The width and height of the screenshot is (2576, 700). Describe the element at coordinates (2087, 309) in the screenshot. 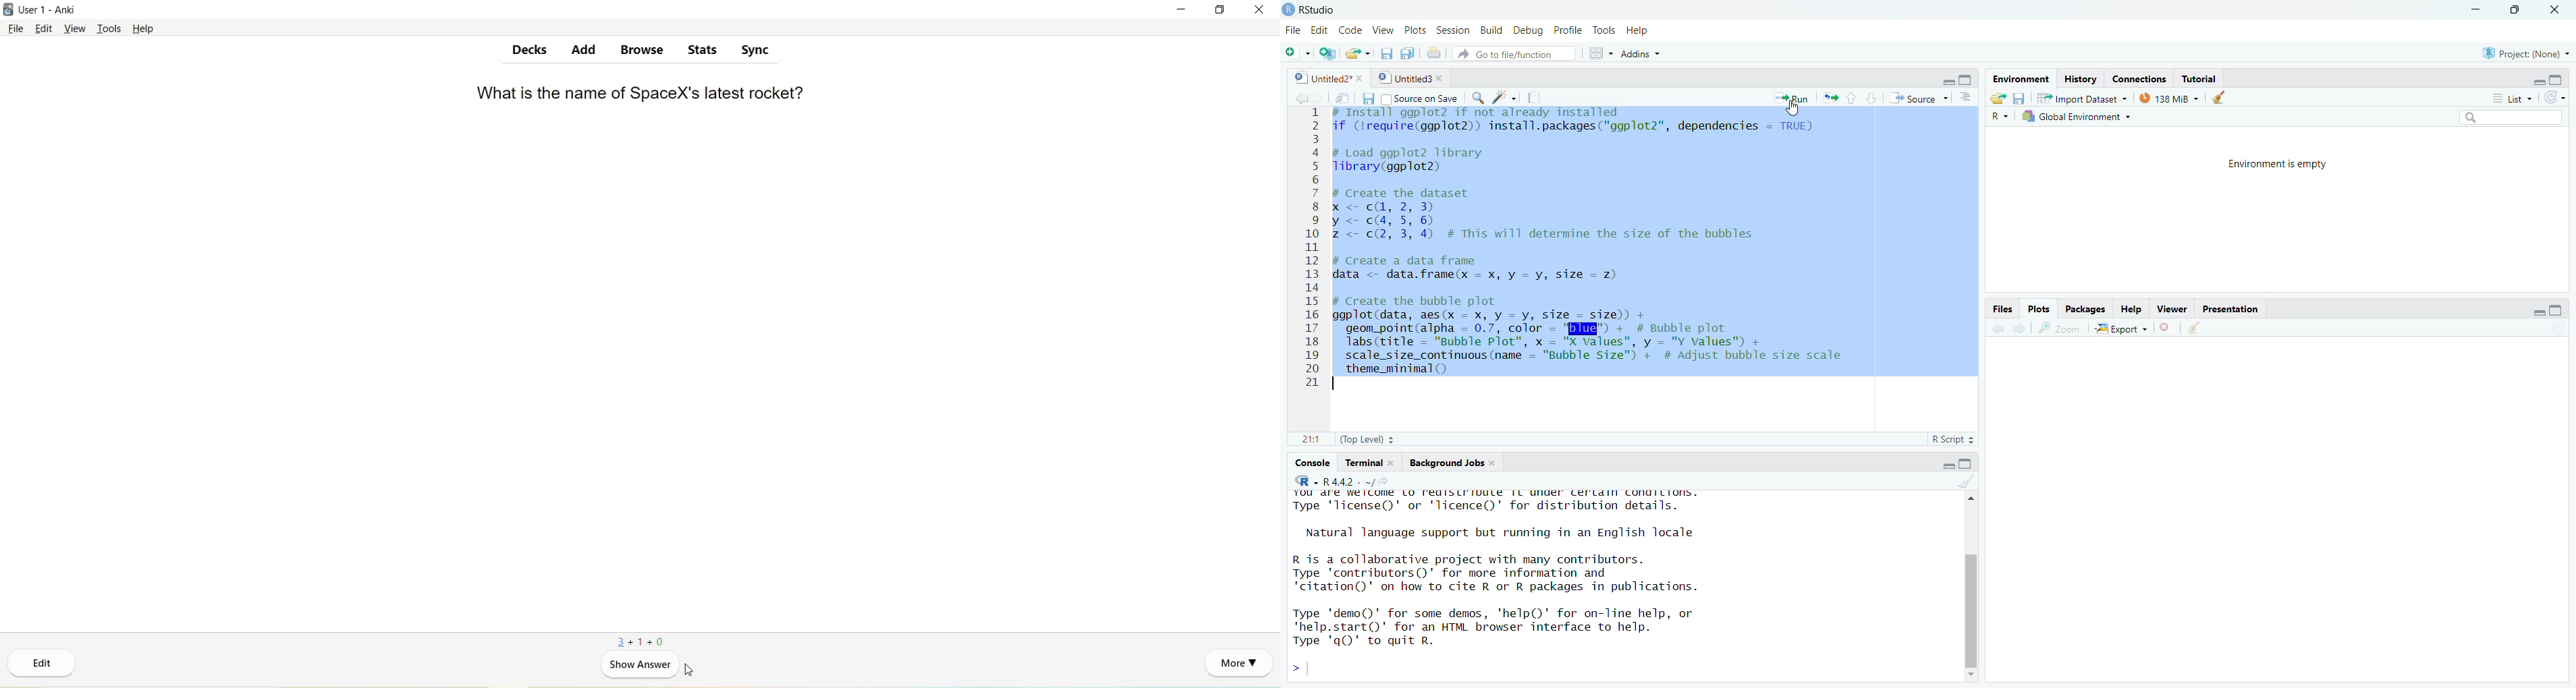

I see `Packages` at that location.